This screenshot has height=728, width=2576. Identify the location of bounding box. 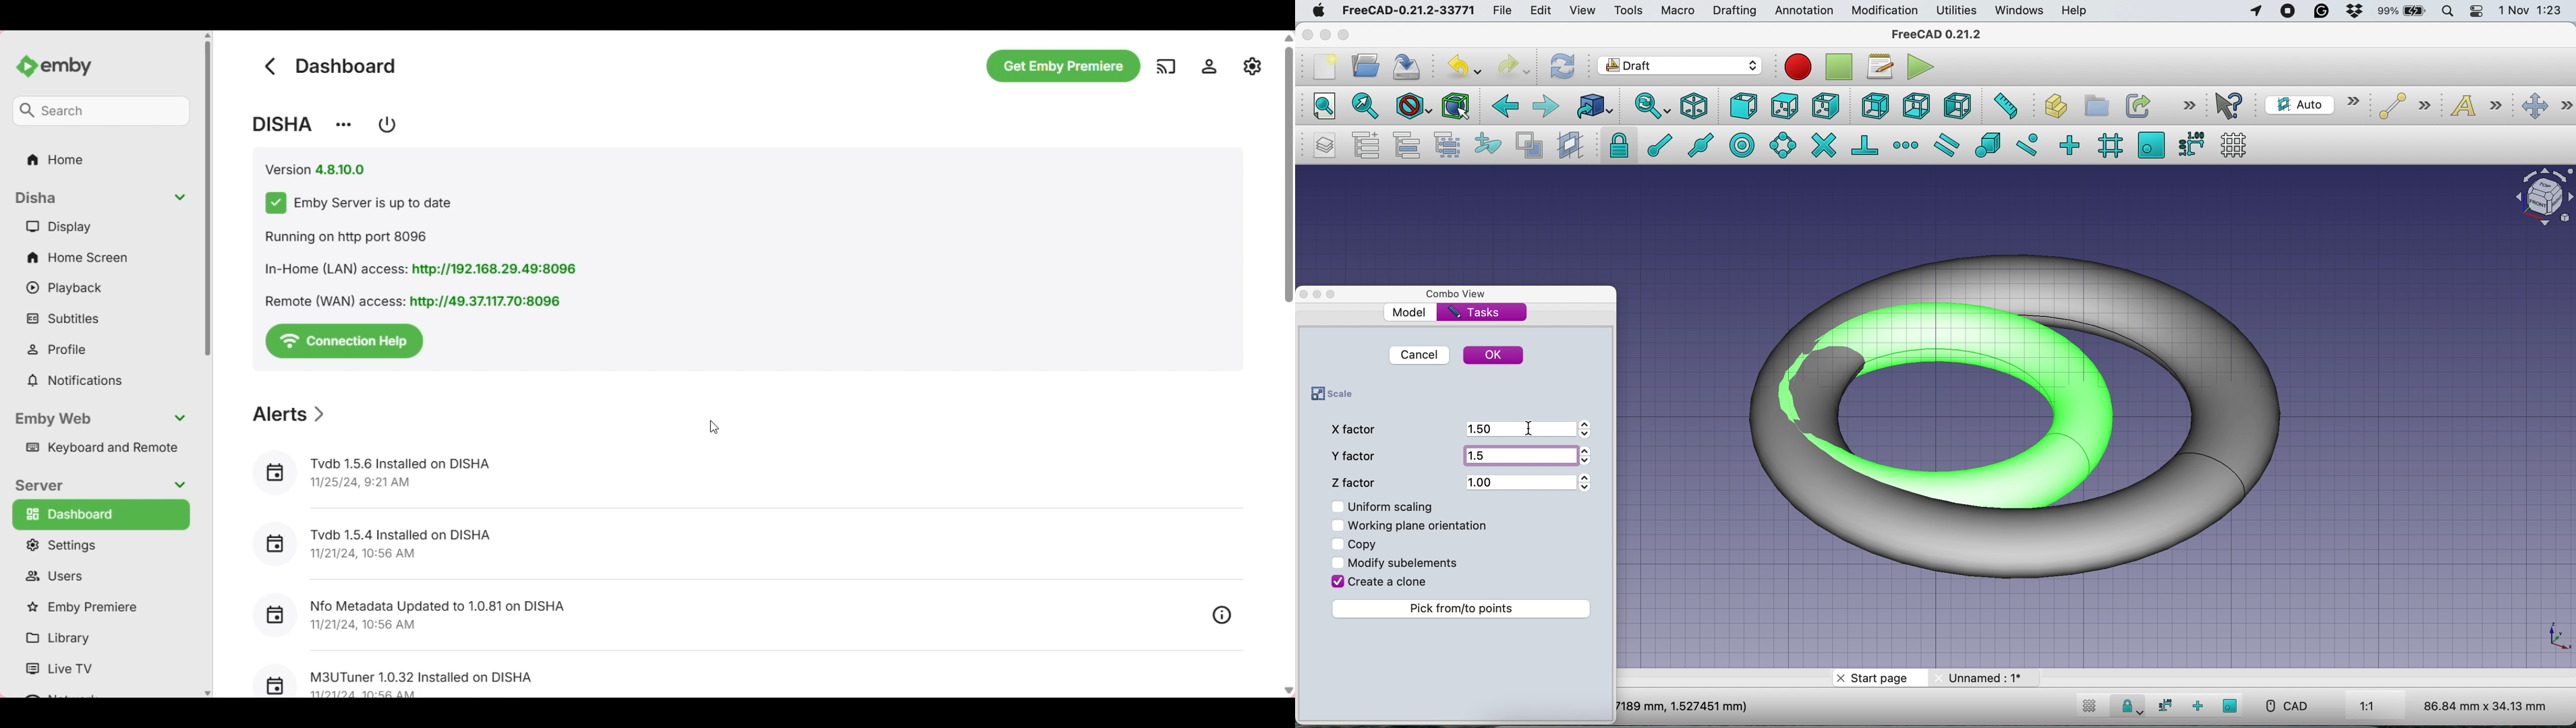
(1456, 107).